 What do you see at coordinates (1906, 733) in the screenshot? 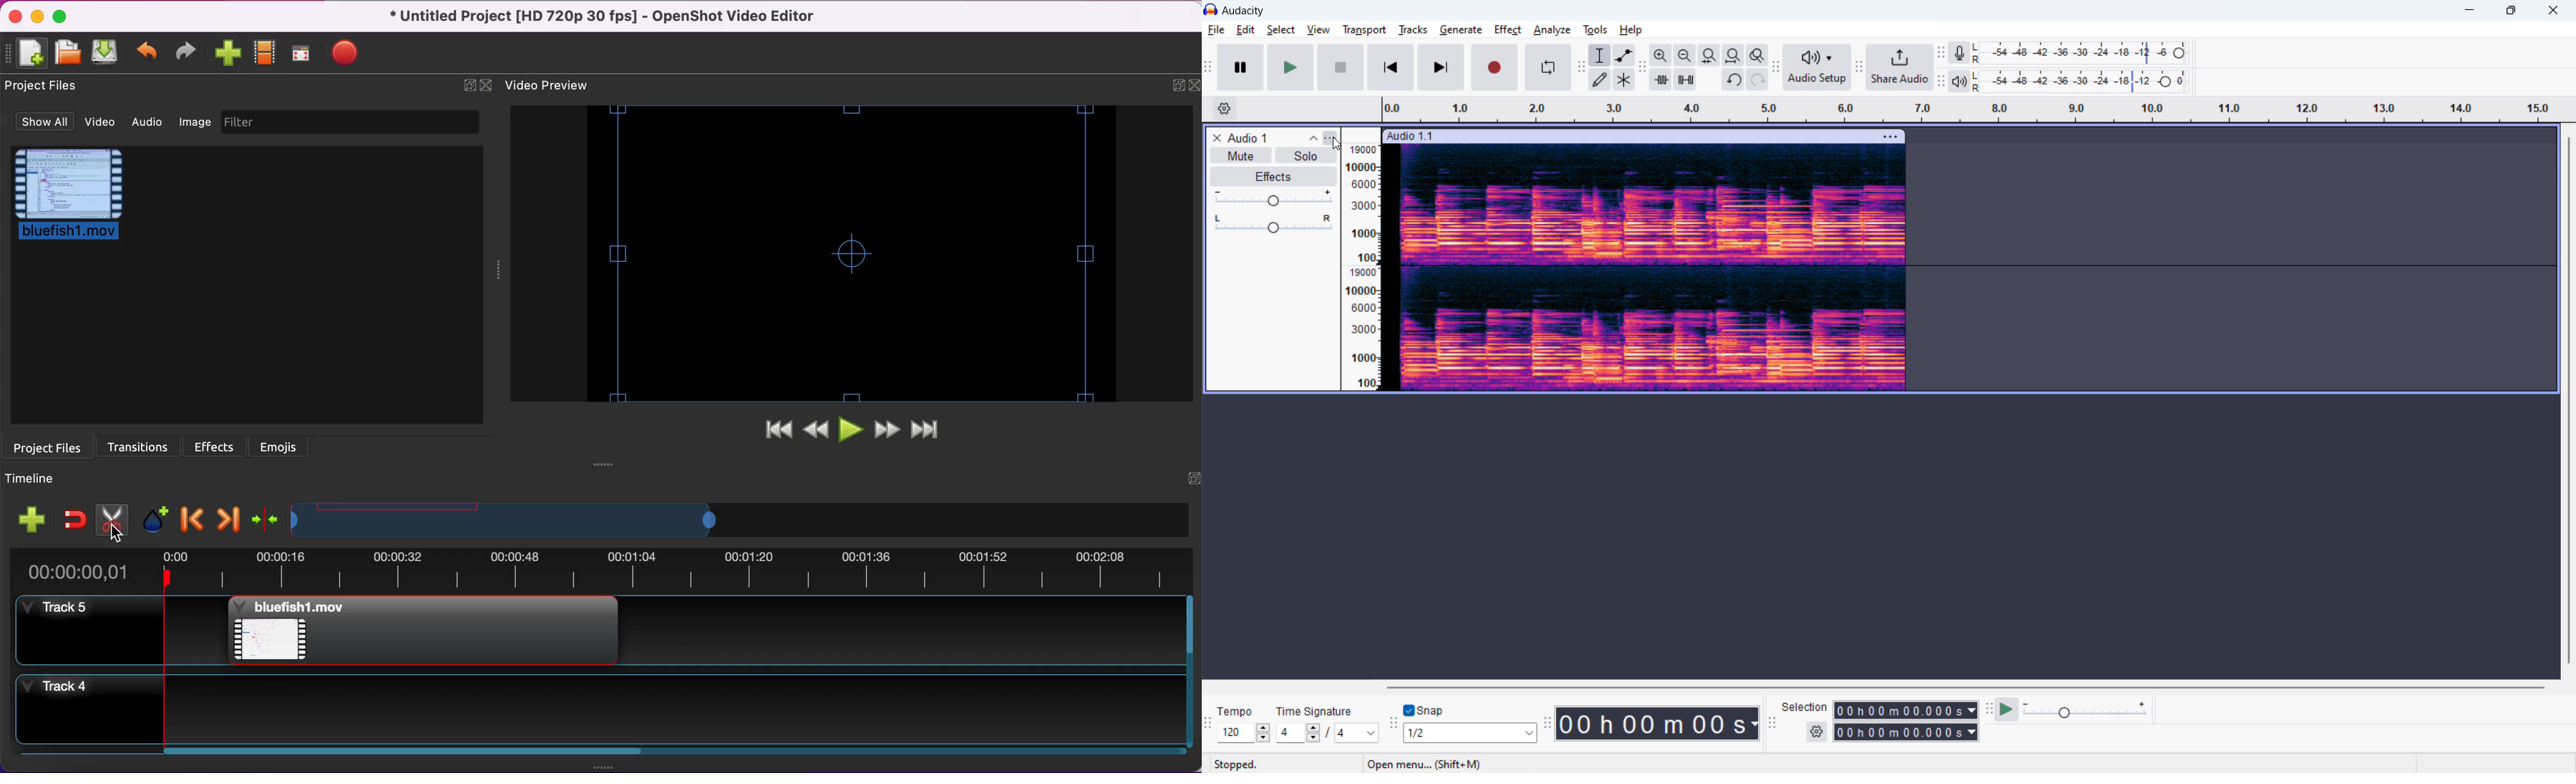
I see `end time` at bounding box center [1906, 733].